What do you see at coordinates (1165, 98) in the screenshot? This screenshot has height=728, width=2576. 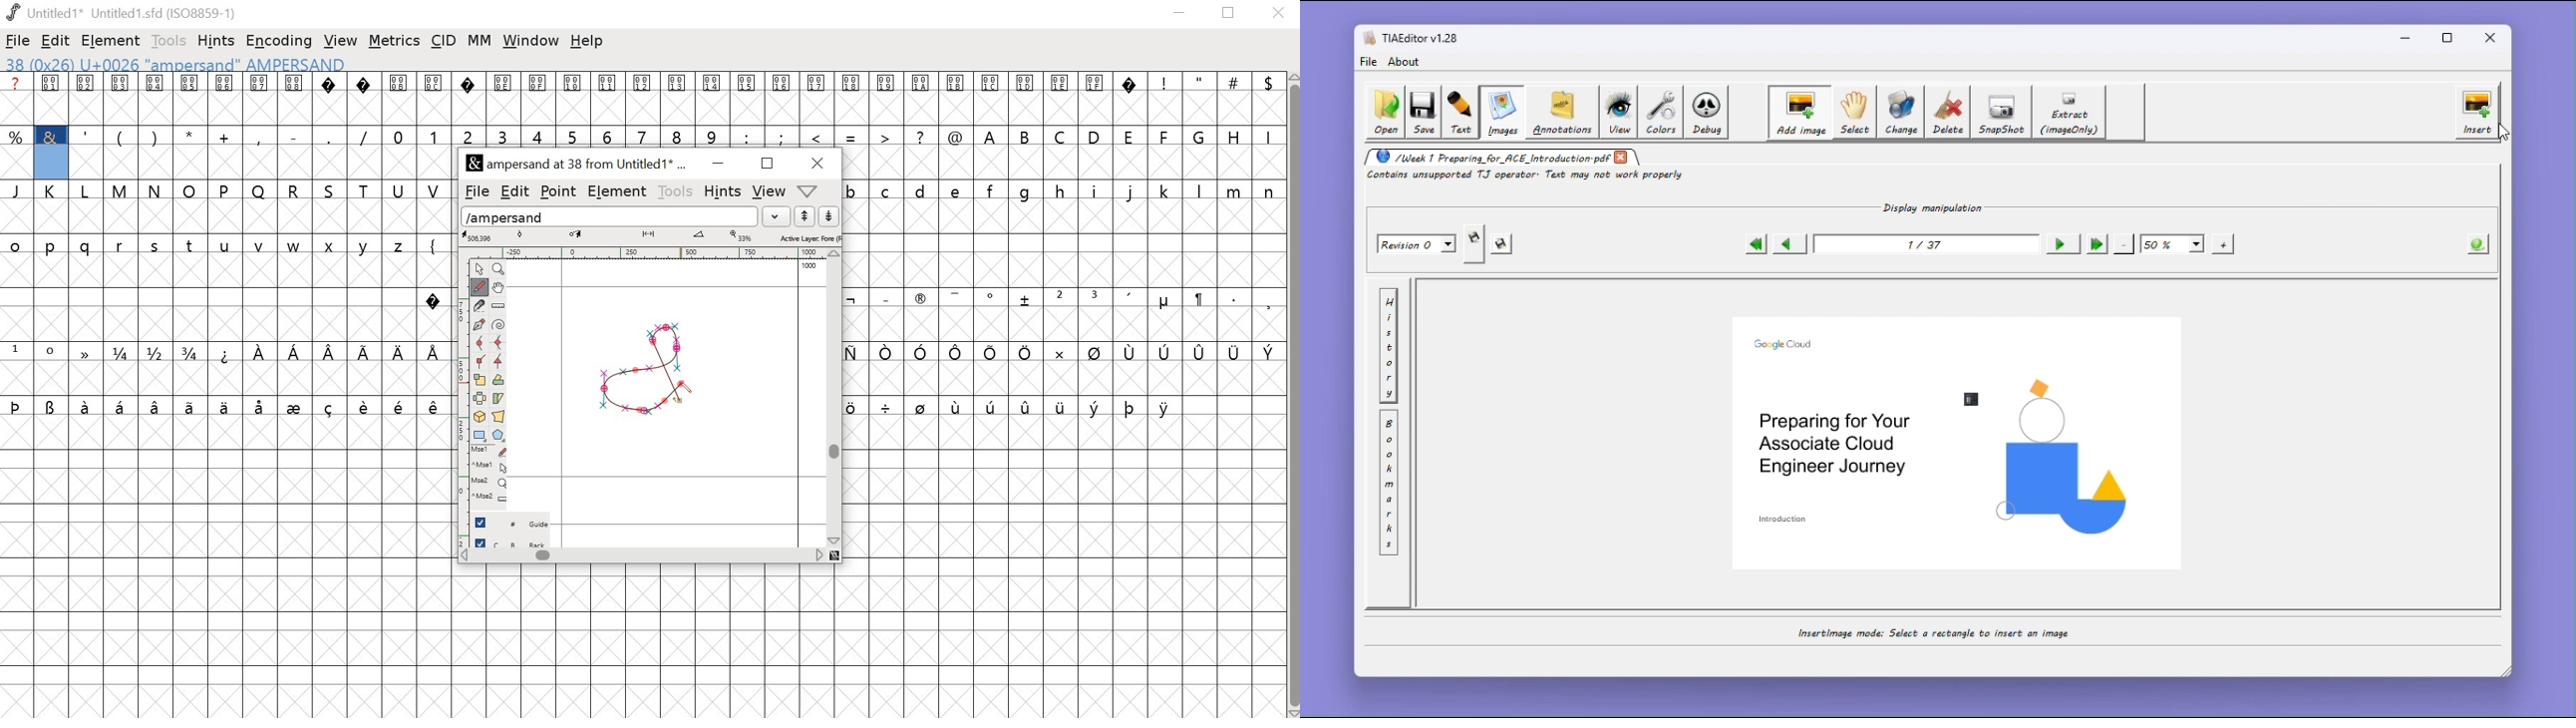 I see `!` at bounding box center [1165, 98].